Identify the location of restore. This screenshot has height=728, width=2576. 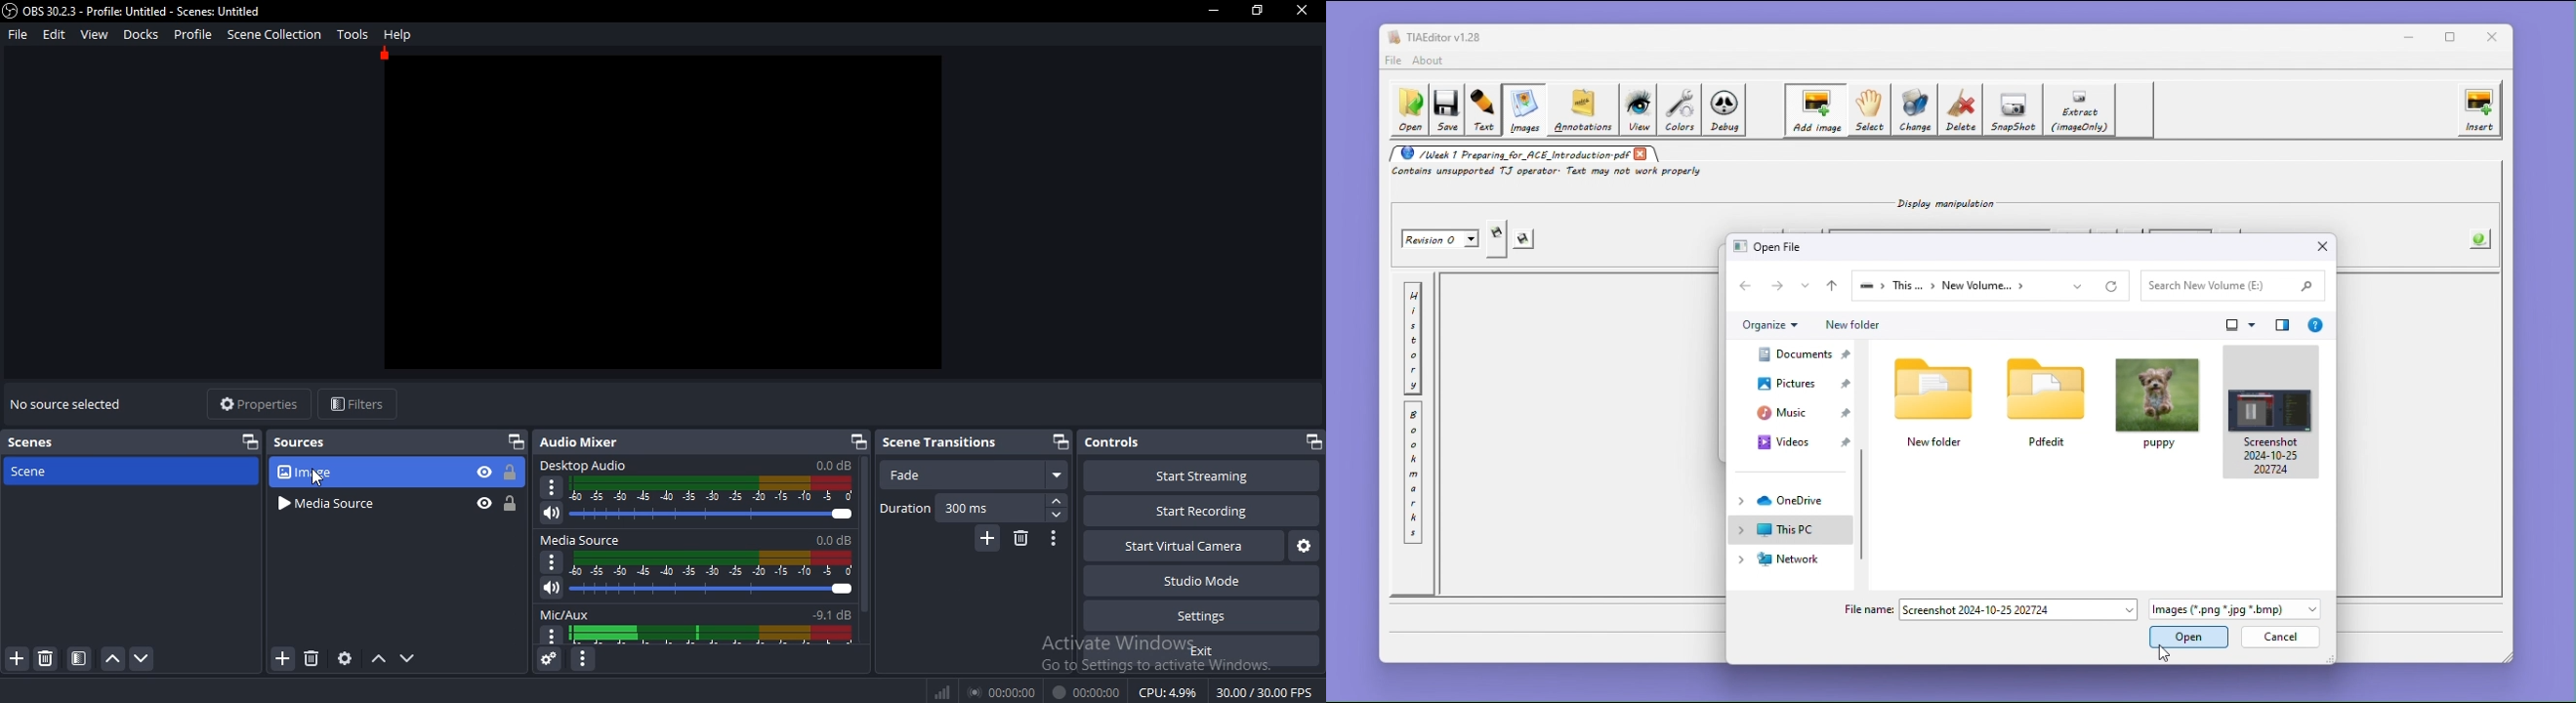
(247, 443).